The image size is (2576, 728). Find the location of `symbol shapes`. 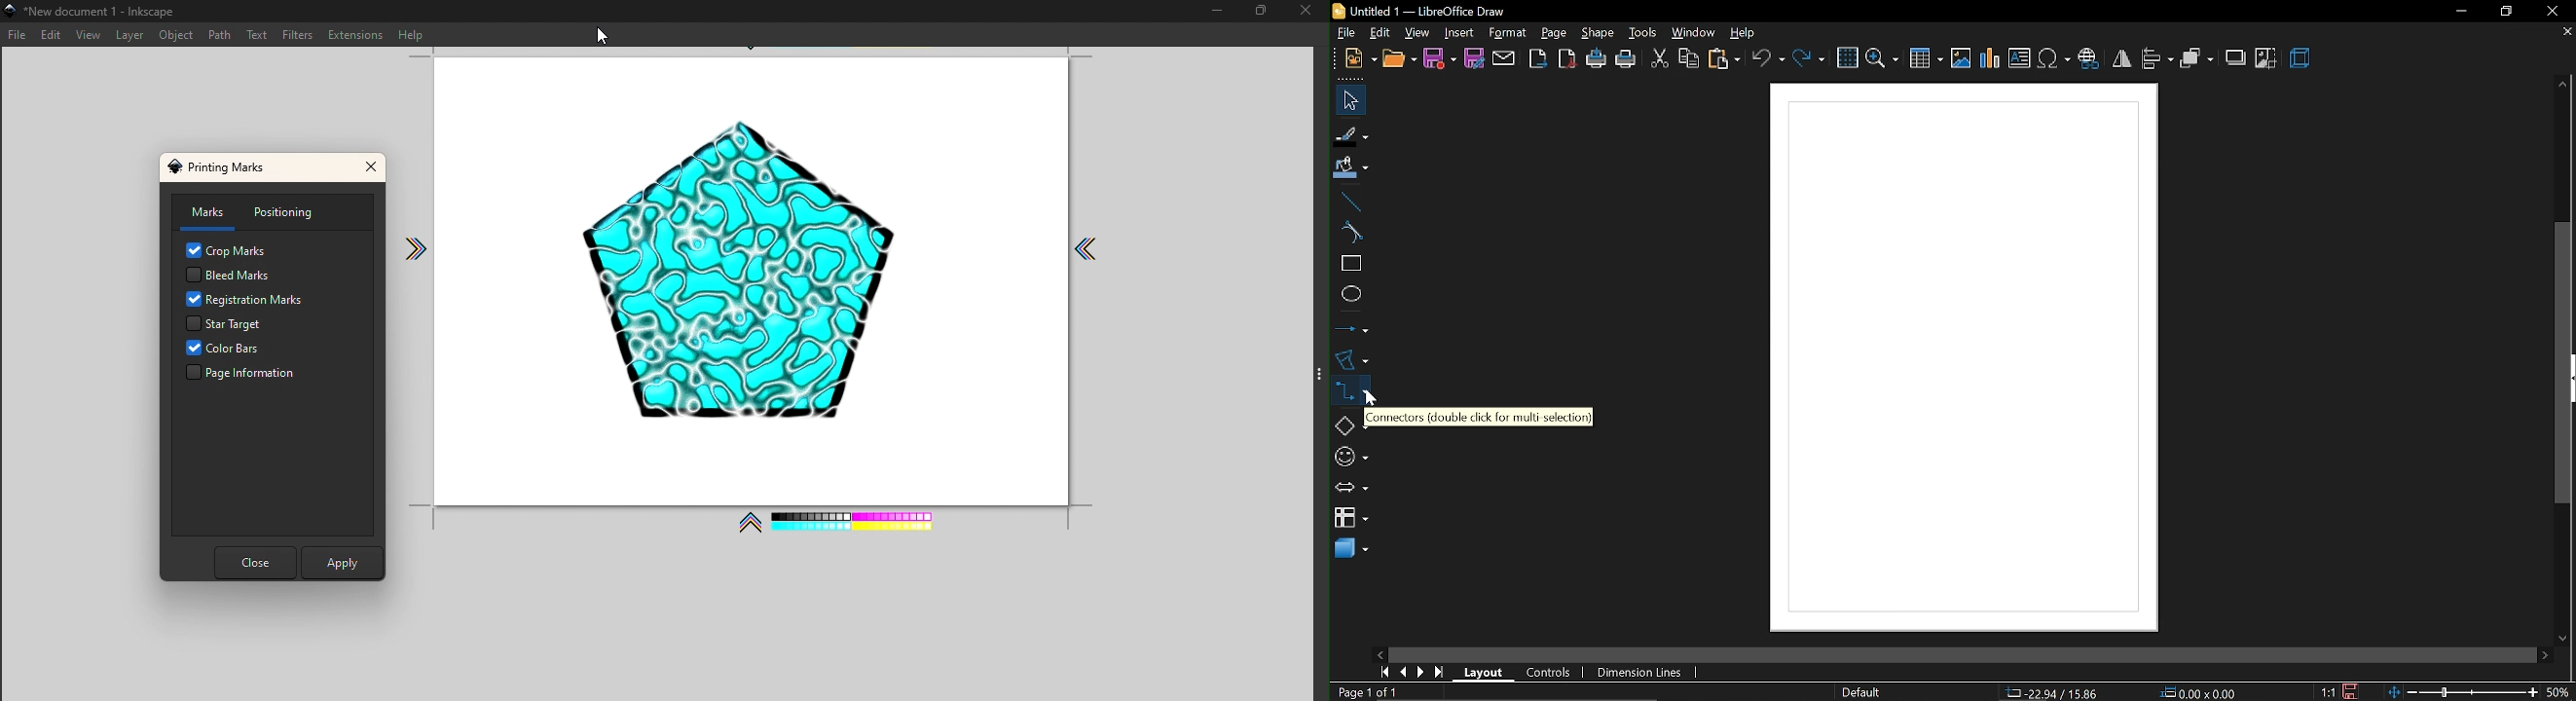

symbol shapes is located at coordinates (1349, 454).